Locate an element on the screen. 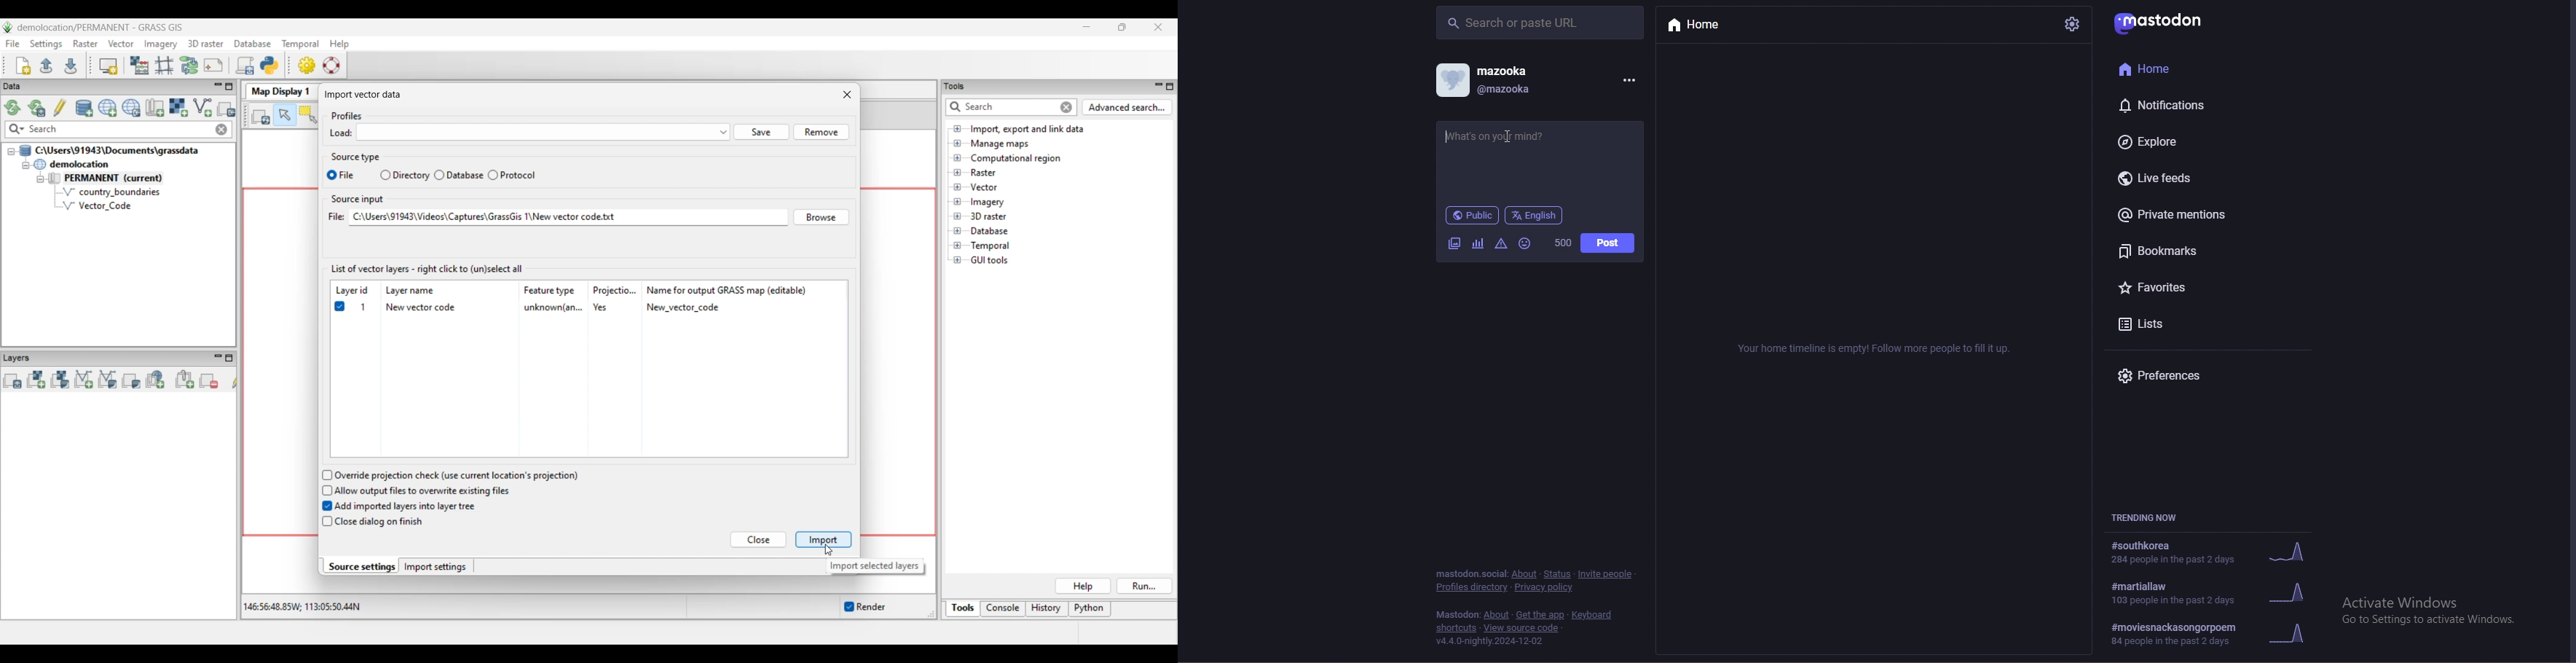 The image size is (2576, 672). trending is located at coordinates (2208, 595).